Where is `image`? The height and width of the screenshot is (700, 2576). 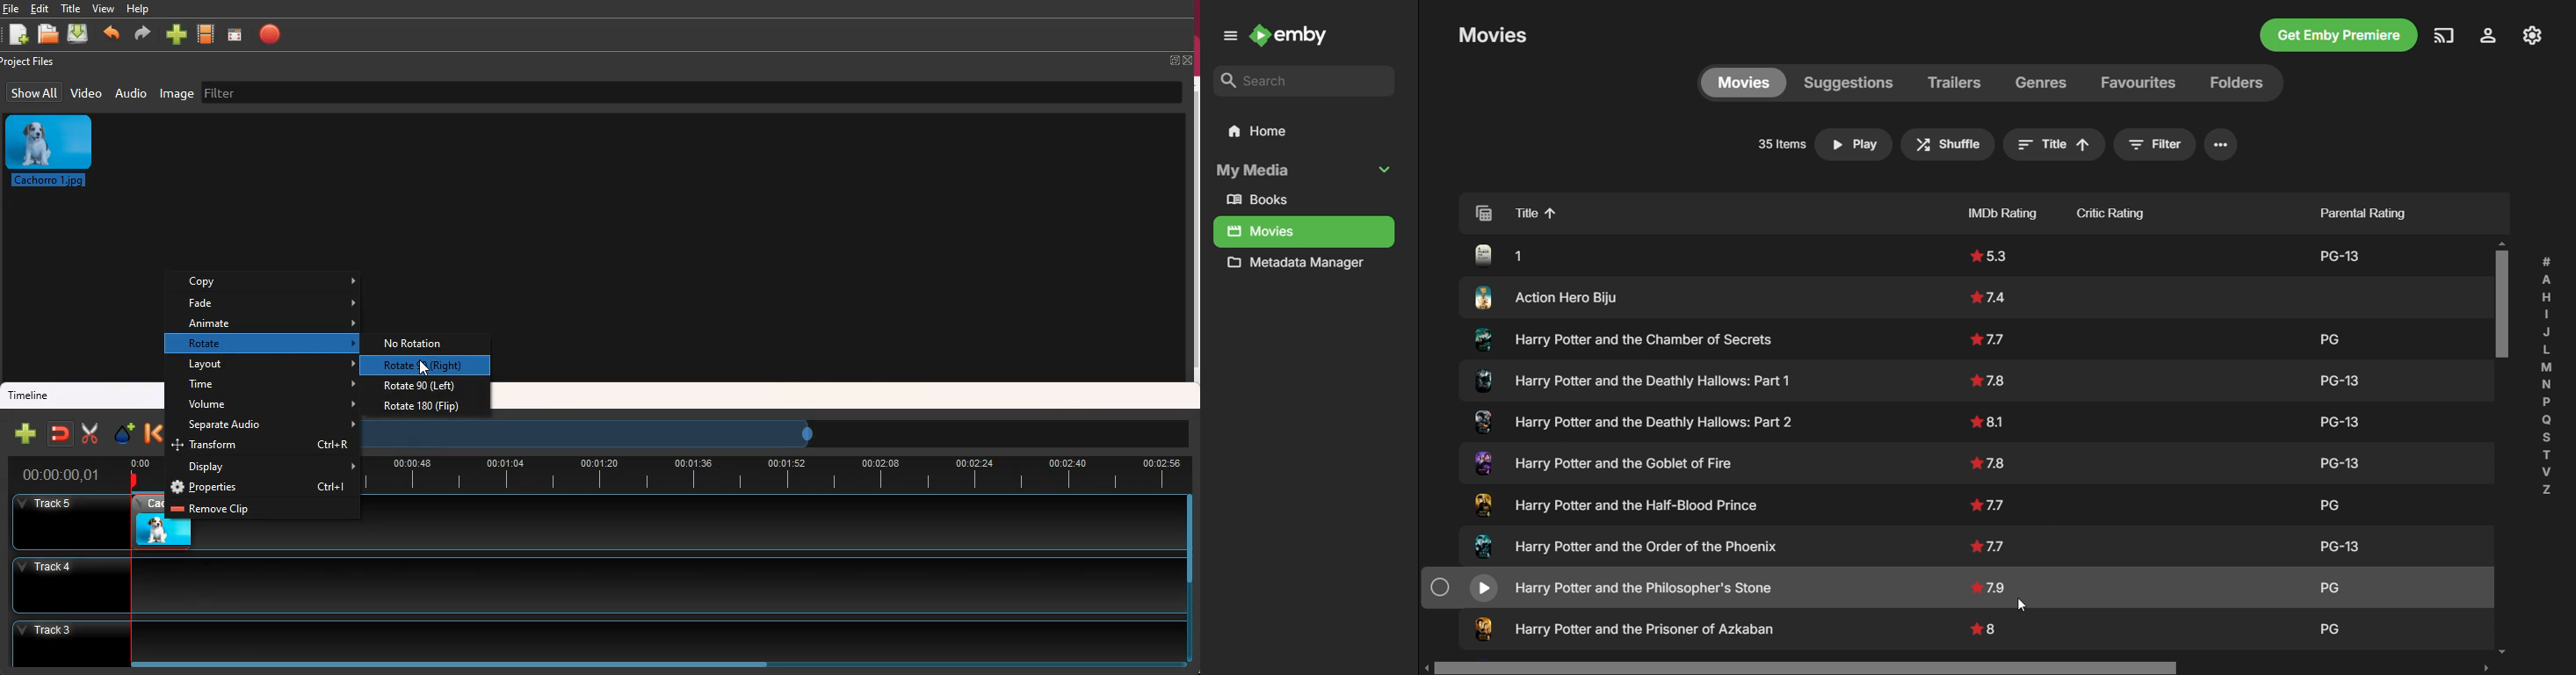
image is located at coordinates (59, 155).